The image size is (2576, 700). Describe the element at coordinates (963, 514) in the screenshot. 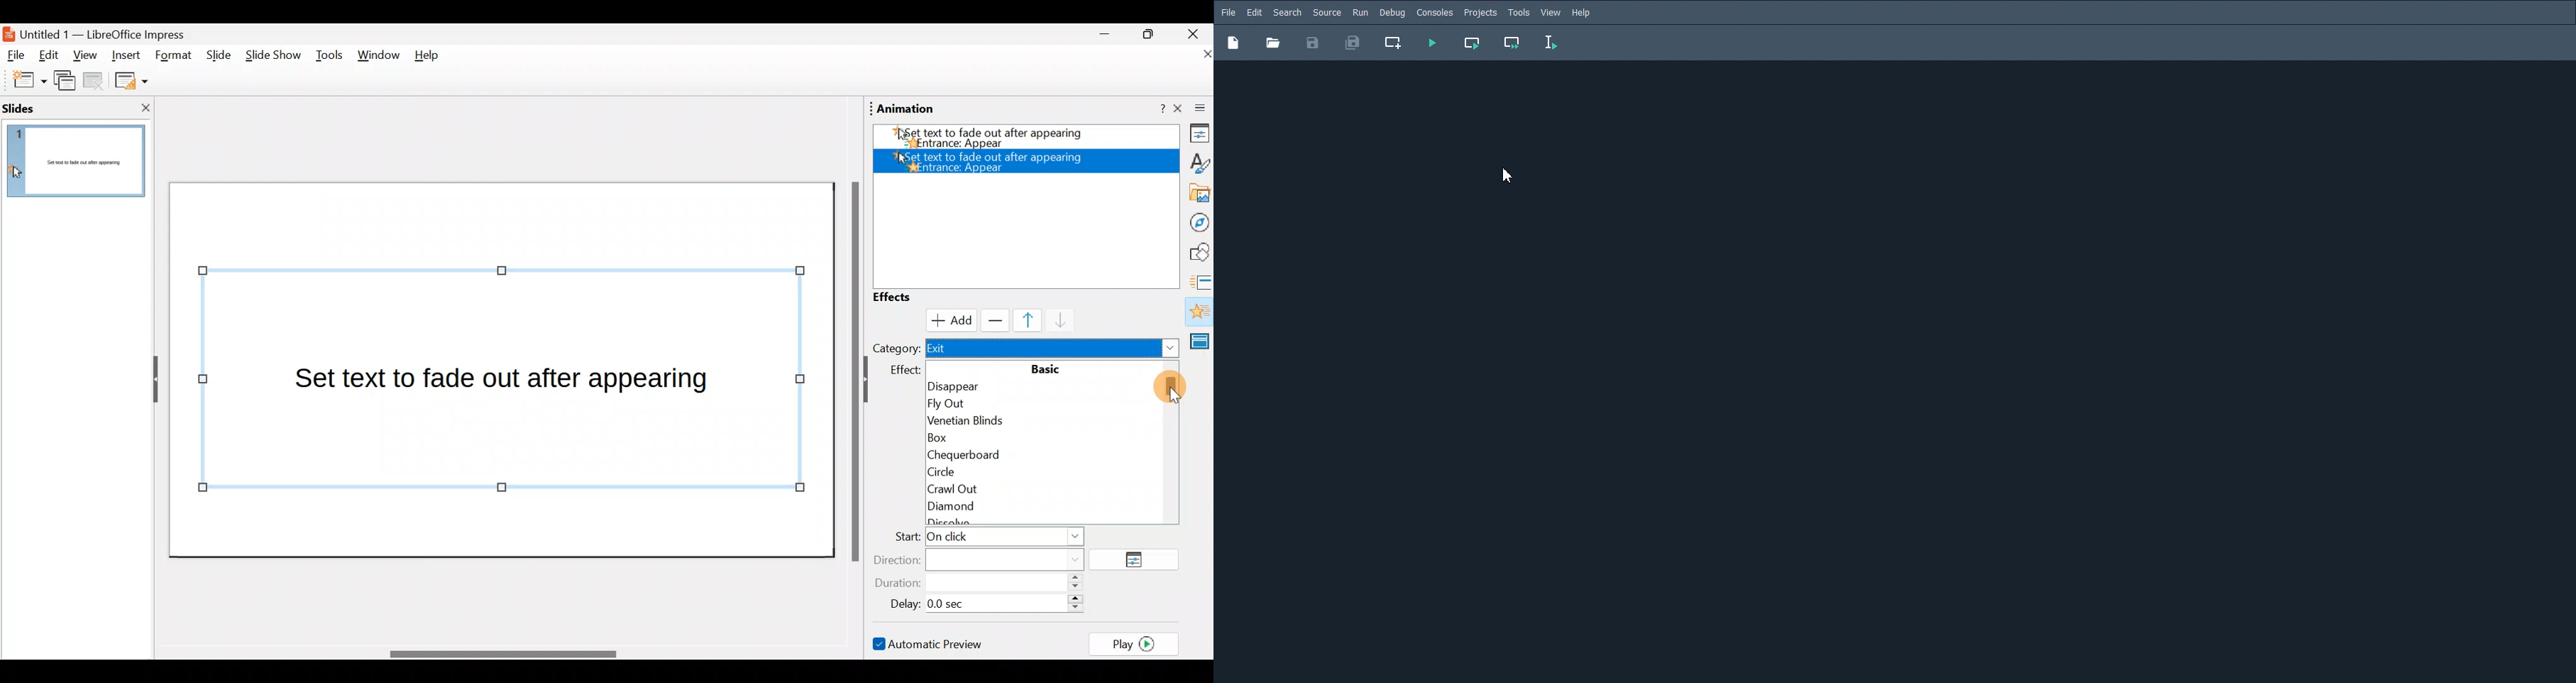

I see `Diamond` at that location.